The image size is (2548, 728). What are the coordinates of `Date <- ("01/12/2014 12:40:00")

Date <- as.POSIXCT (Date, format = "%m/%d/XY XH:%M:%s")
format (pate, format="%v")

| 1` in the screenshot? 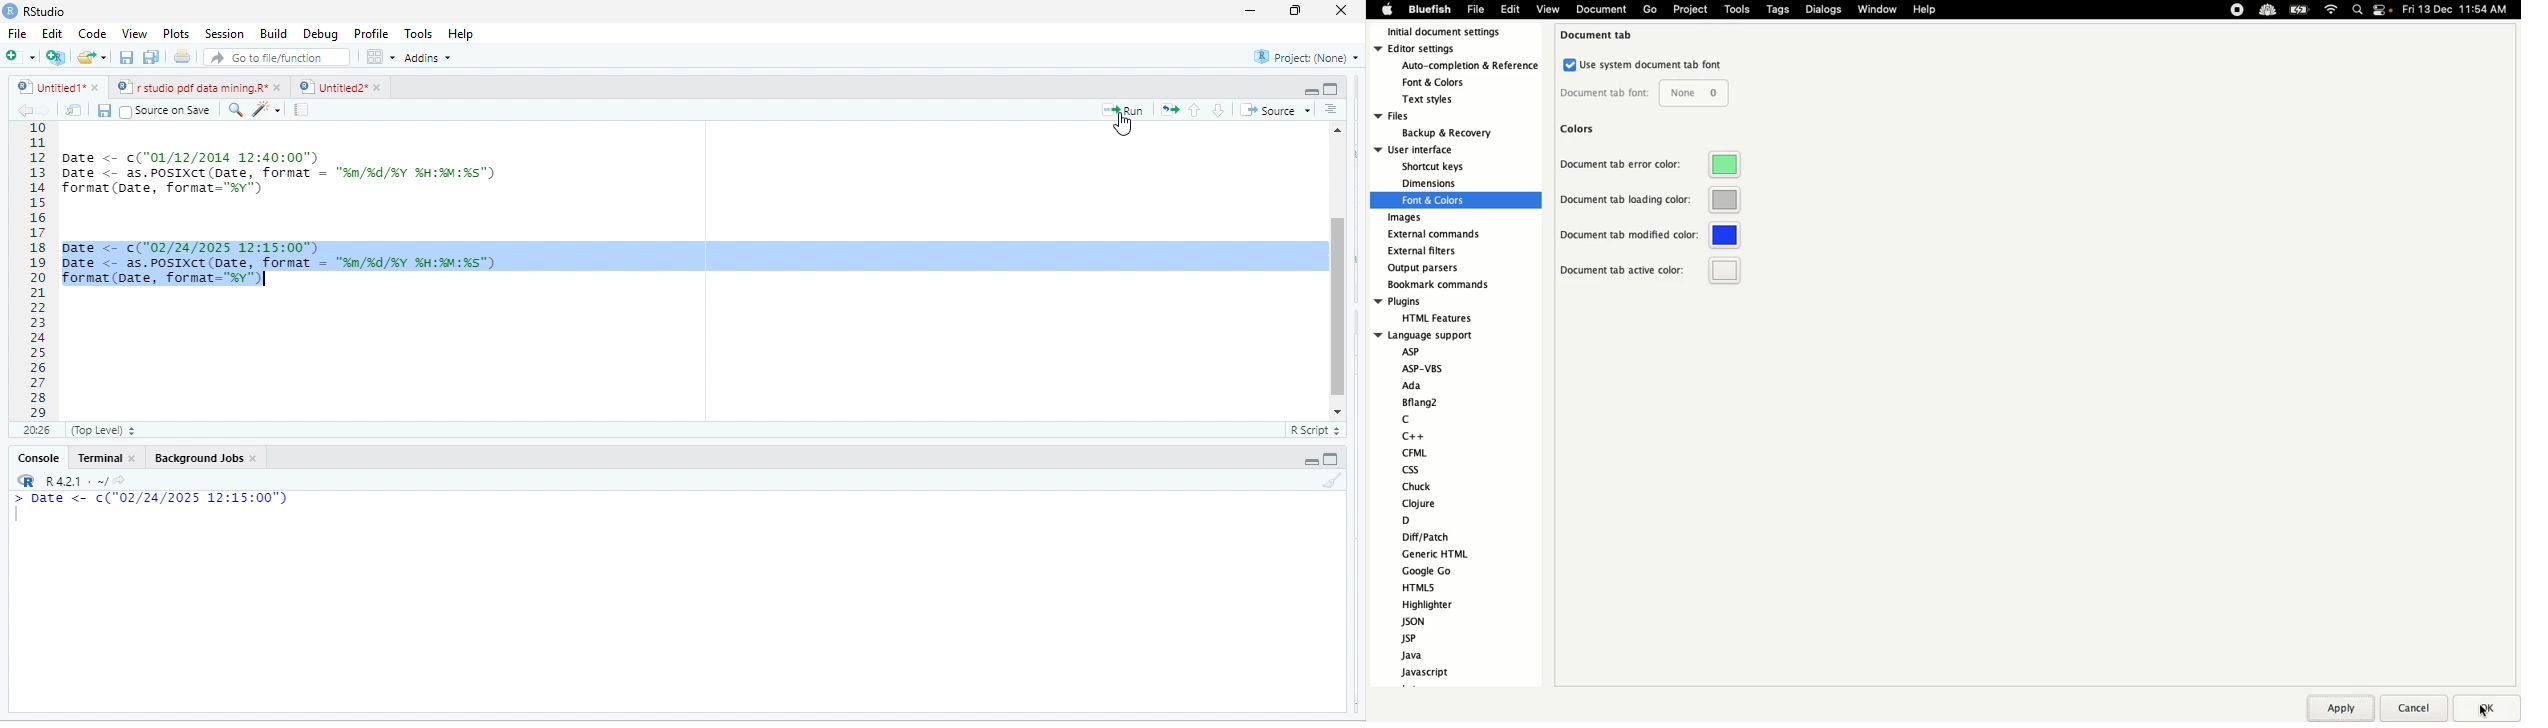 It's located at (399, 171).